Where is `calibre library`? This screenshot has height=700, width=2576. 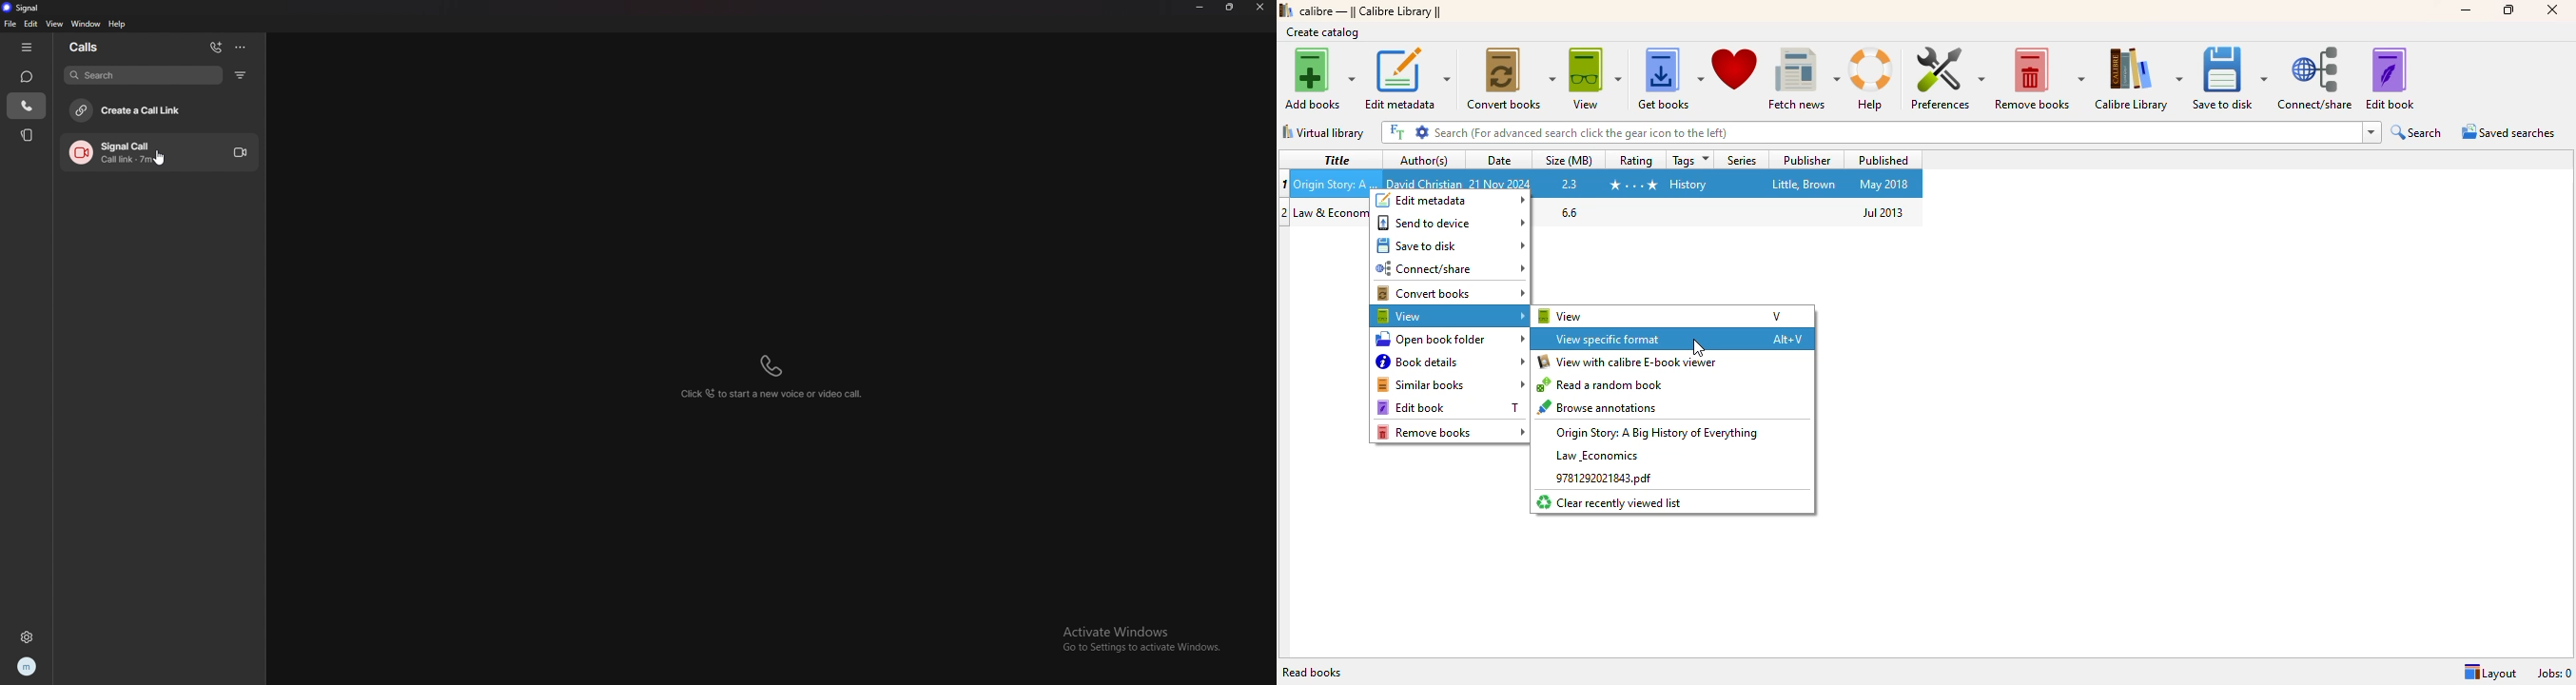
calibre library is located at coordinates (2138, 79).